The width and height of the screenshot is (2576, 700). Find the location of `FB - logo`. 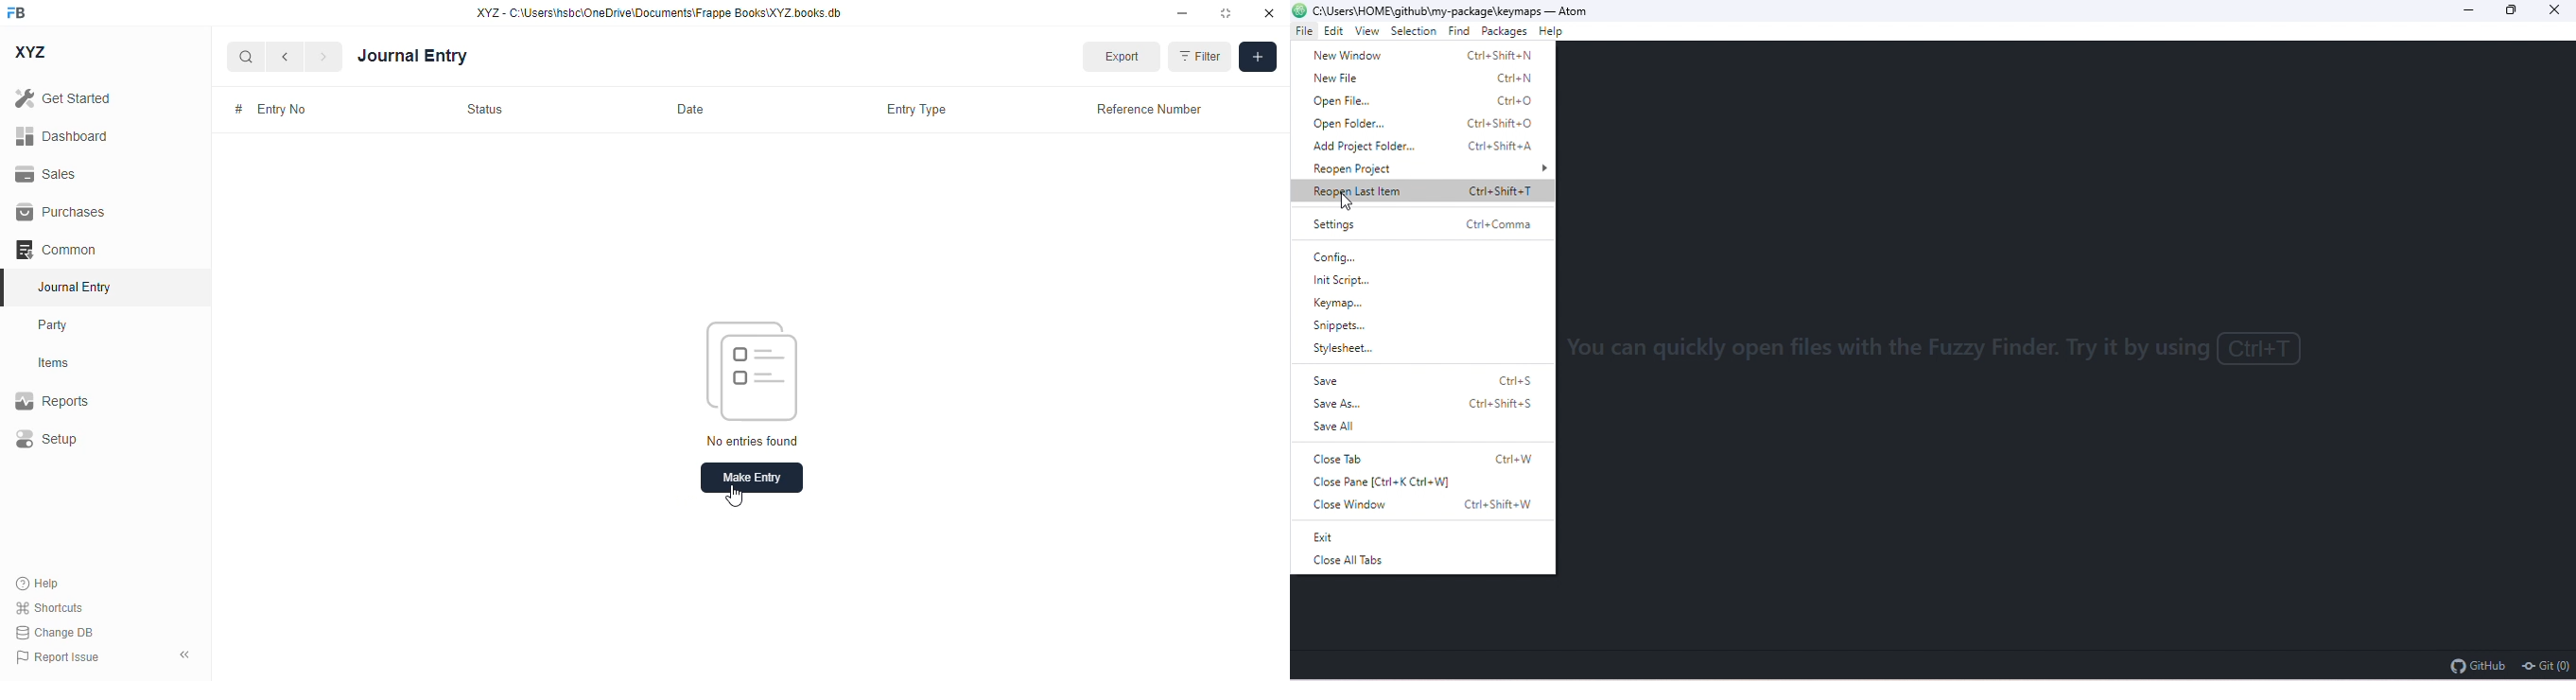

FB - logo is located at coordinates (16, 12).